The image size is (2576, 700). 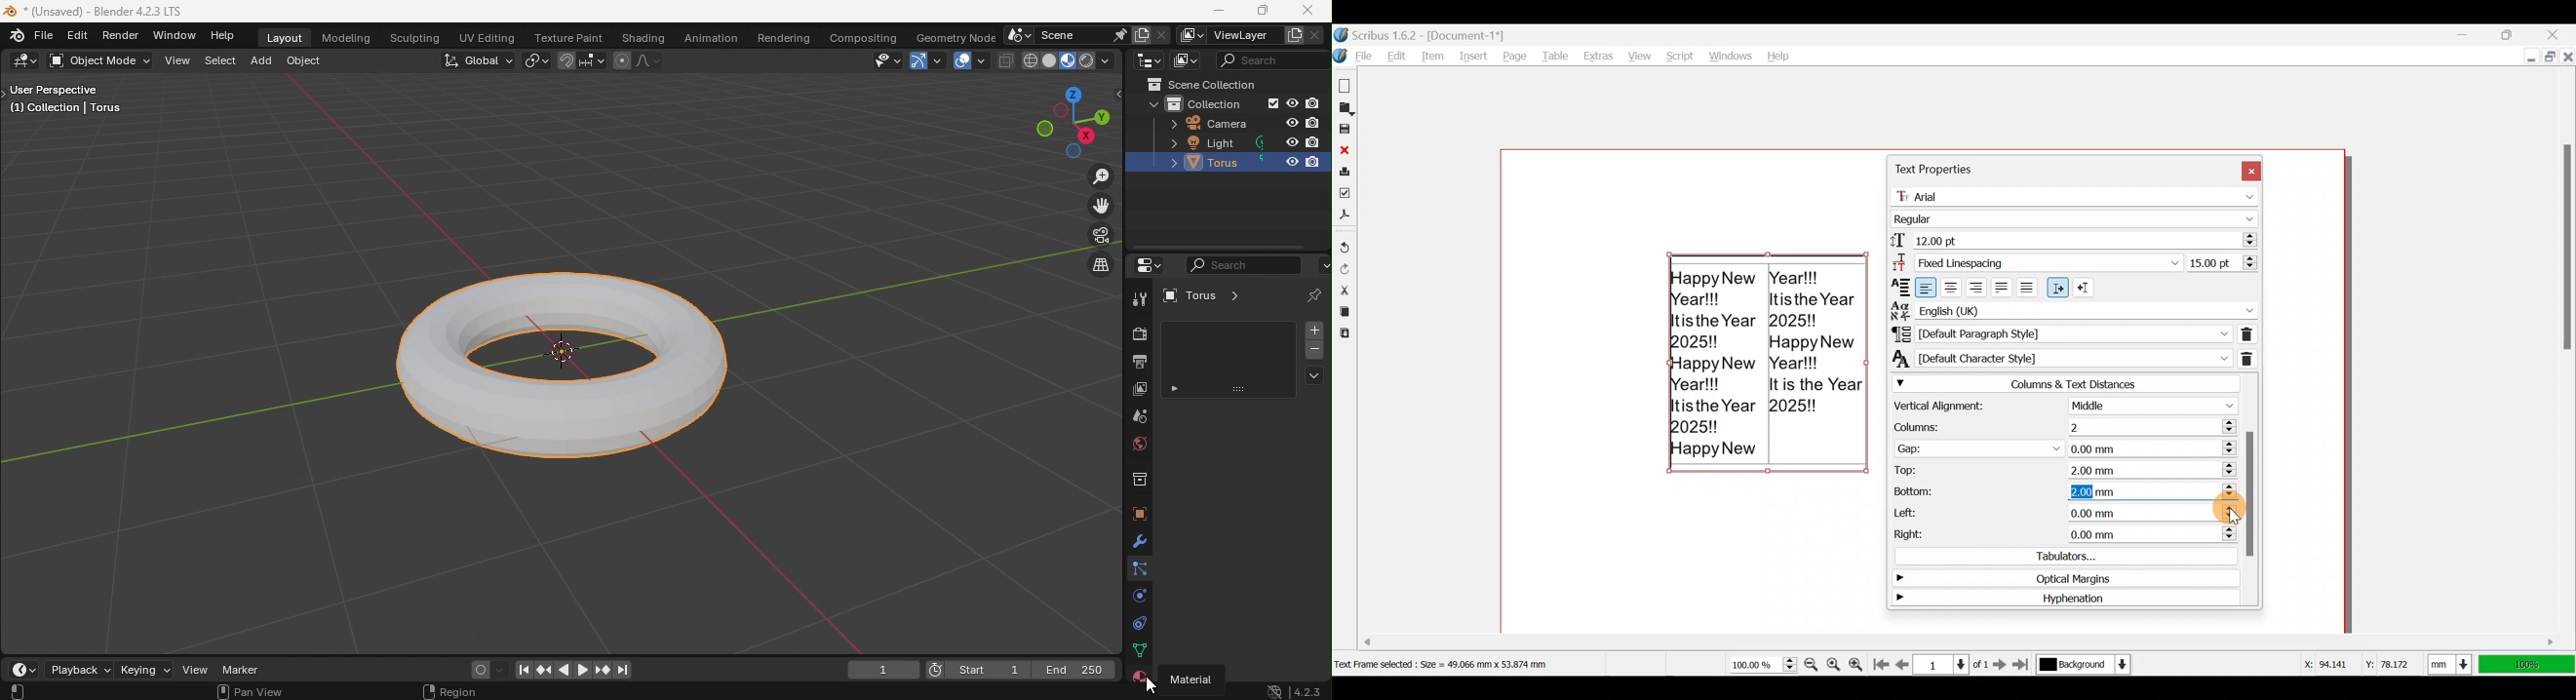 I want to click on Character style of currently selected text/paragraph, so click(x=2059, y=358).